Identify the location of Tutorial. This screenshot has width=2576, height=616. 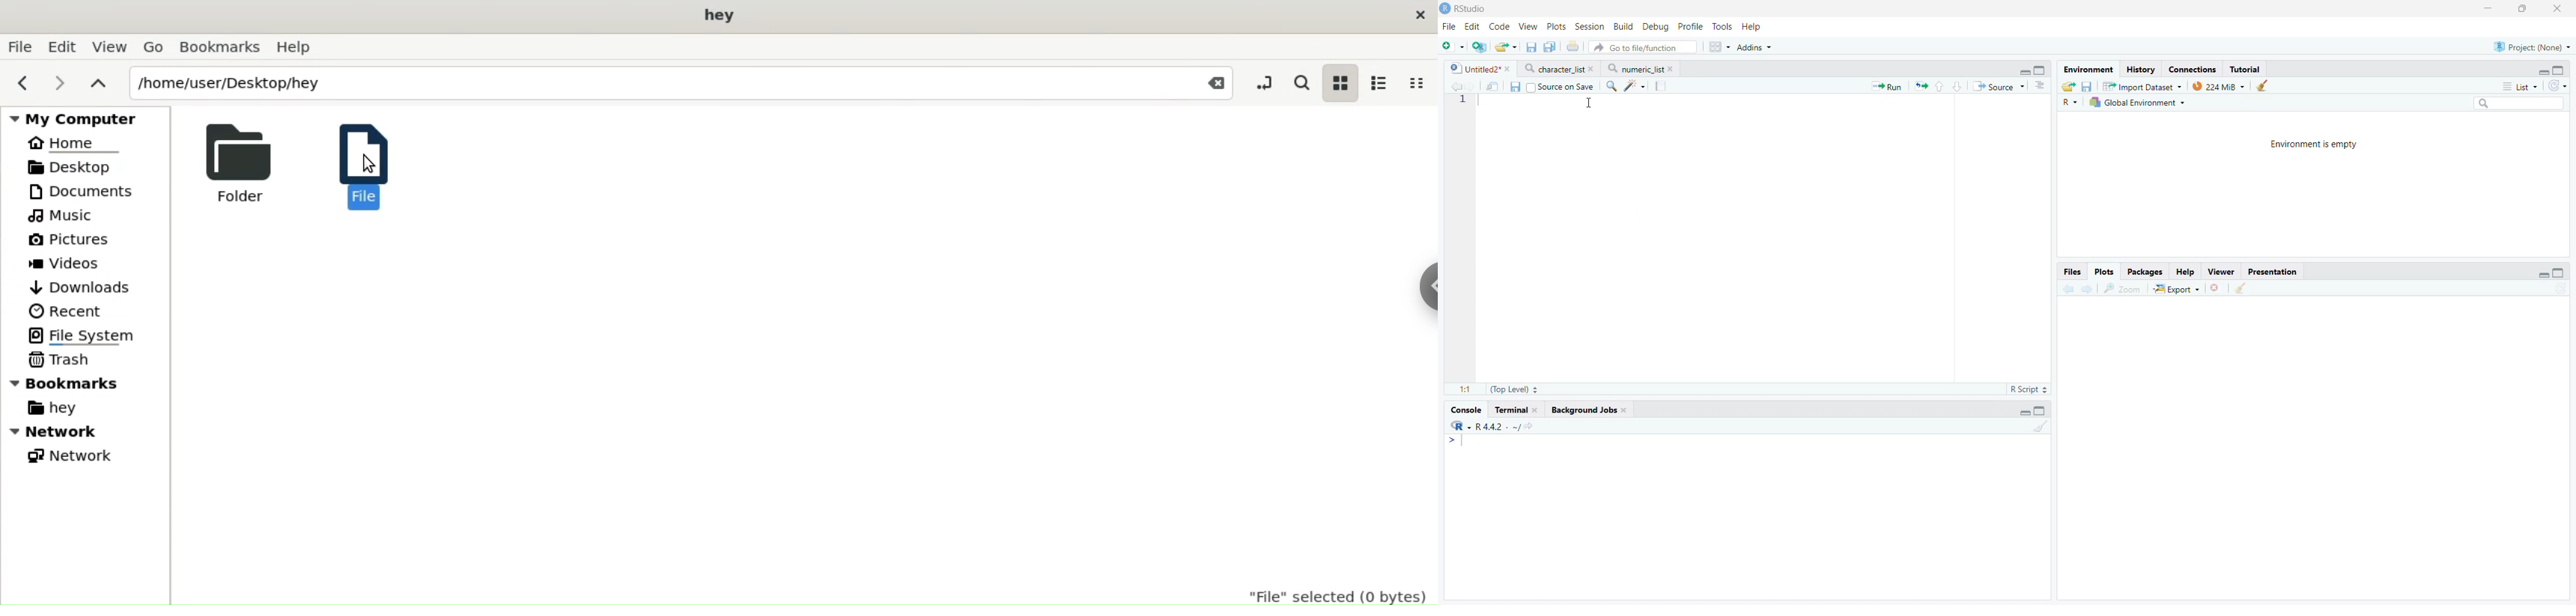
(2246, 69).